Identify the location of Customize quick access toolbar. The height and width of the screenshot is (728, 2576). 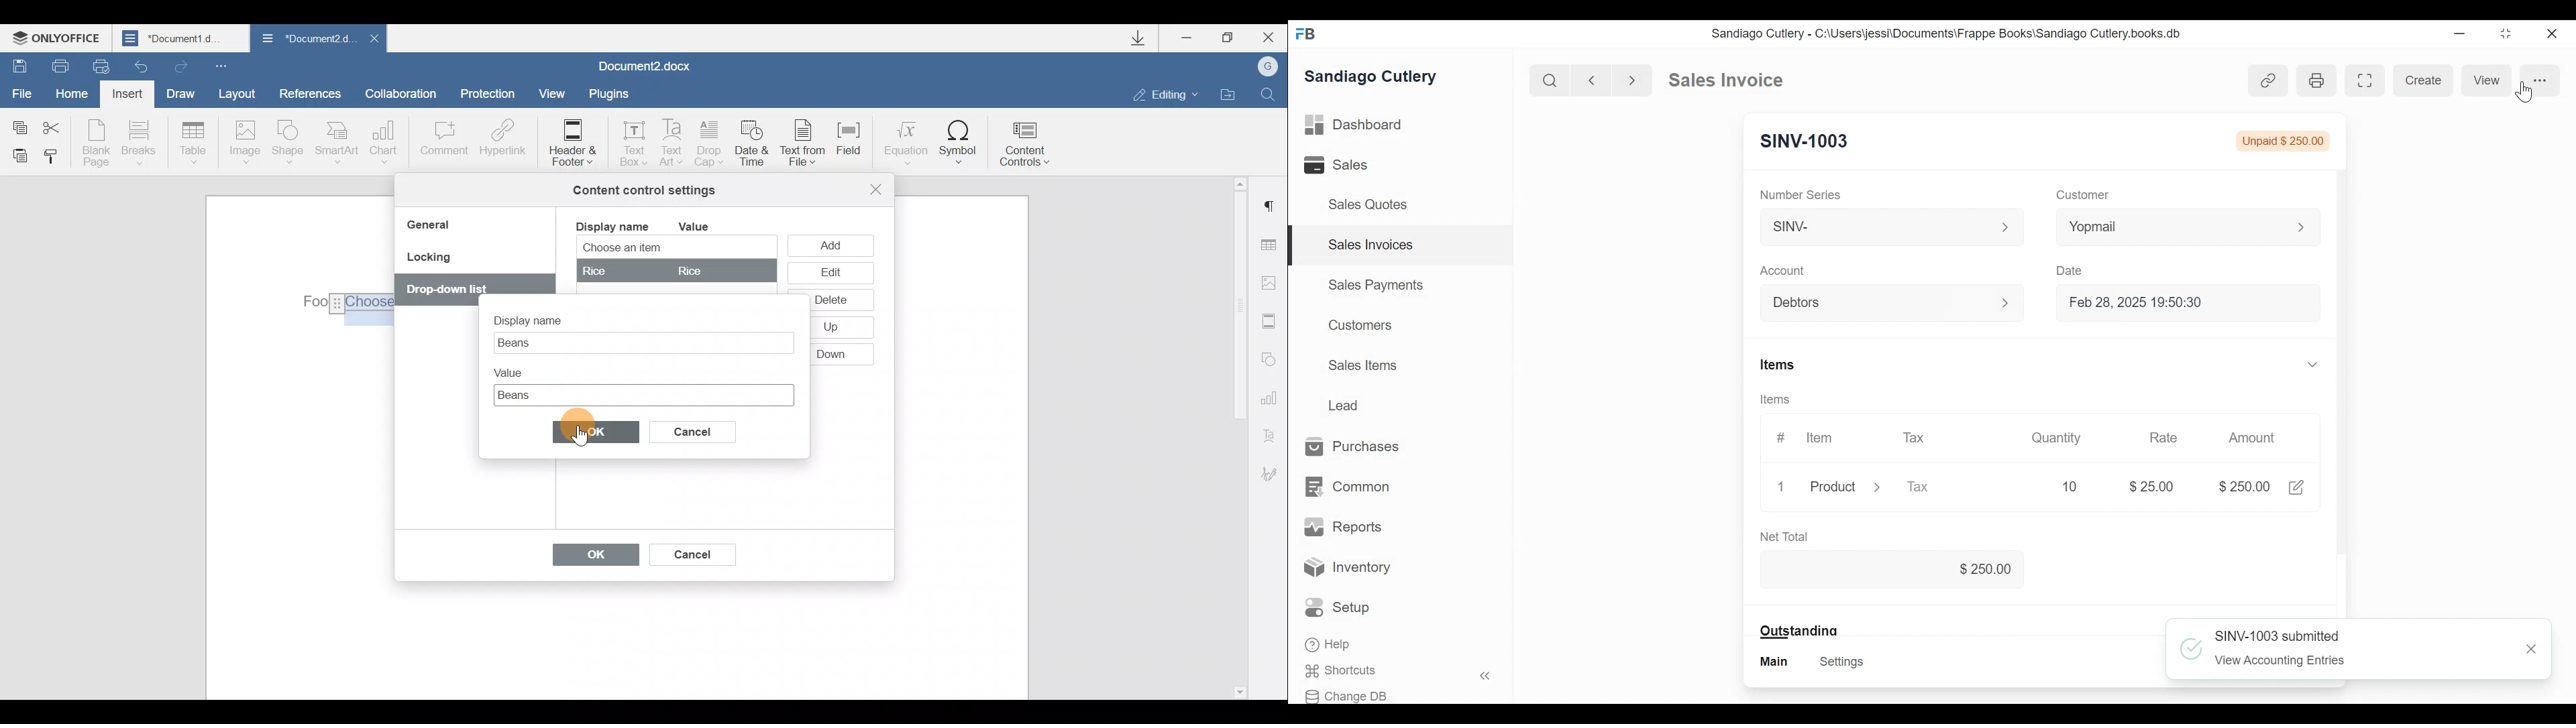
(224, 65).